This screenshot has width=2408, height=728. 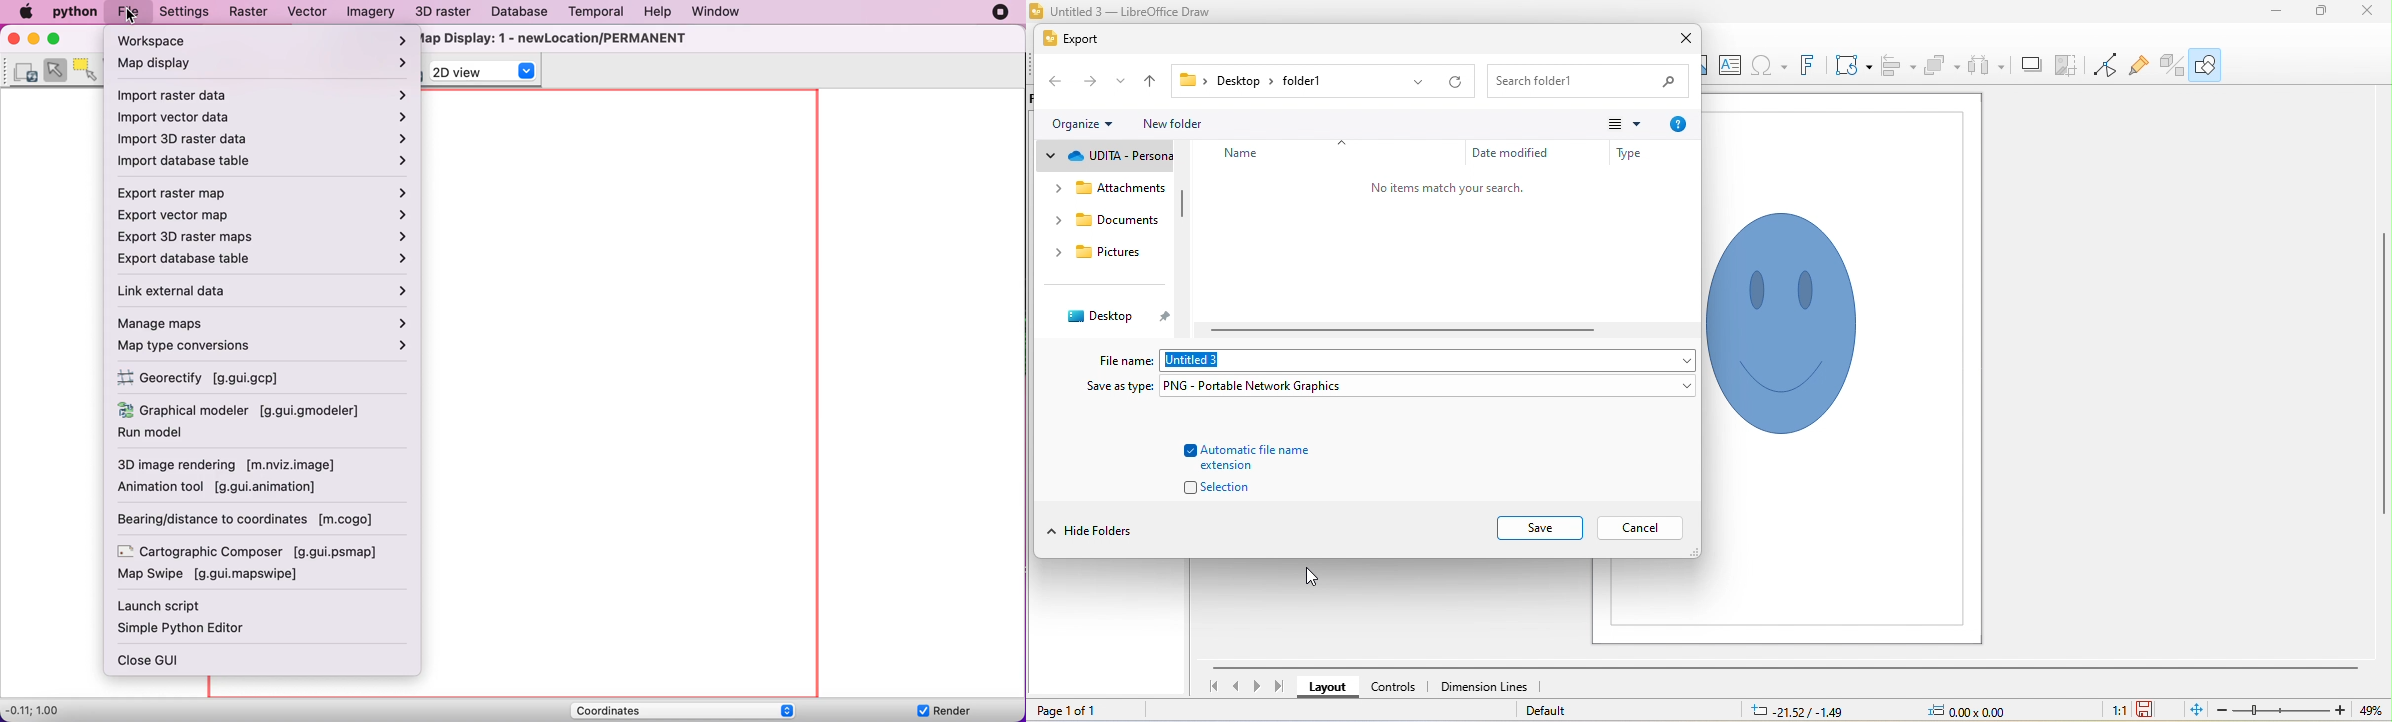 I want to click on PNG-portable Network Graphics, so click(x=1260, y=385).